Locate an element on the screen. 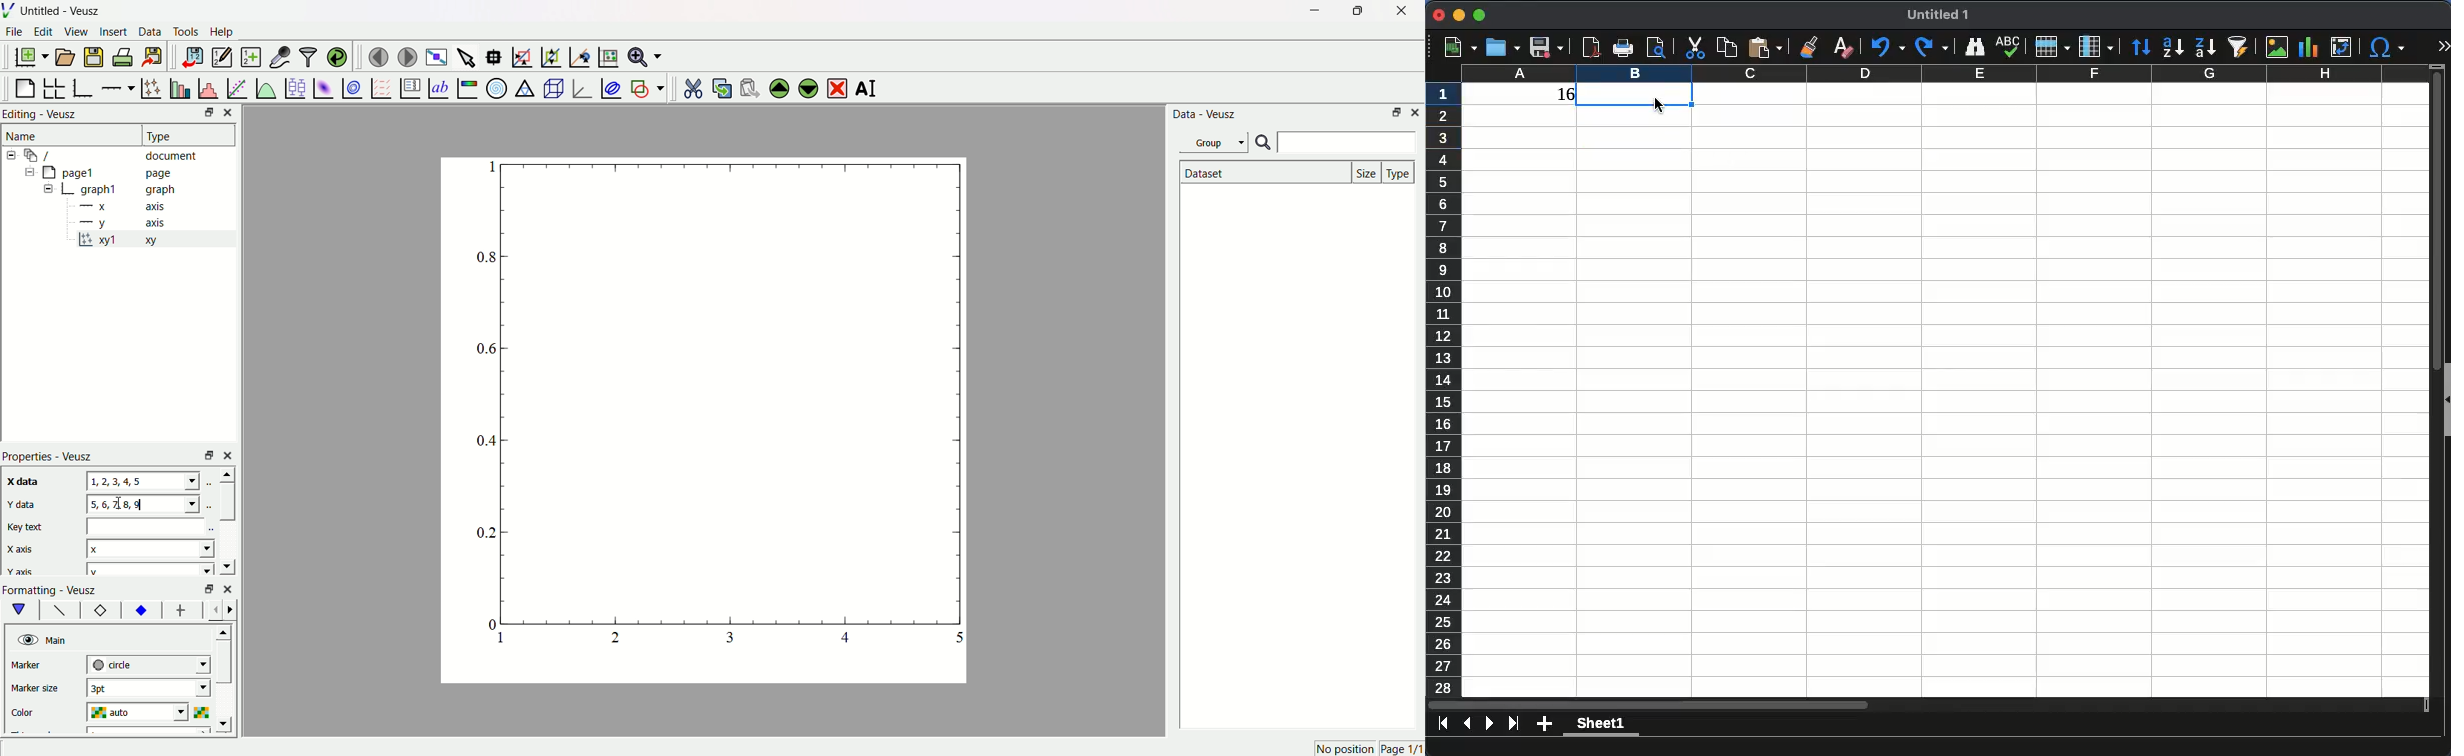  3d graphs is located at coordinates (581, 88).